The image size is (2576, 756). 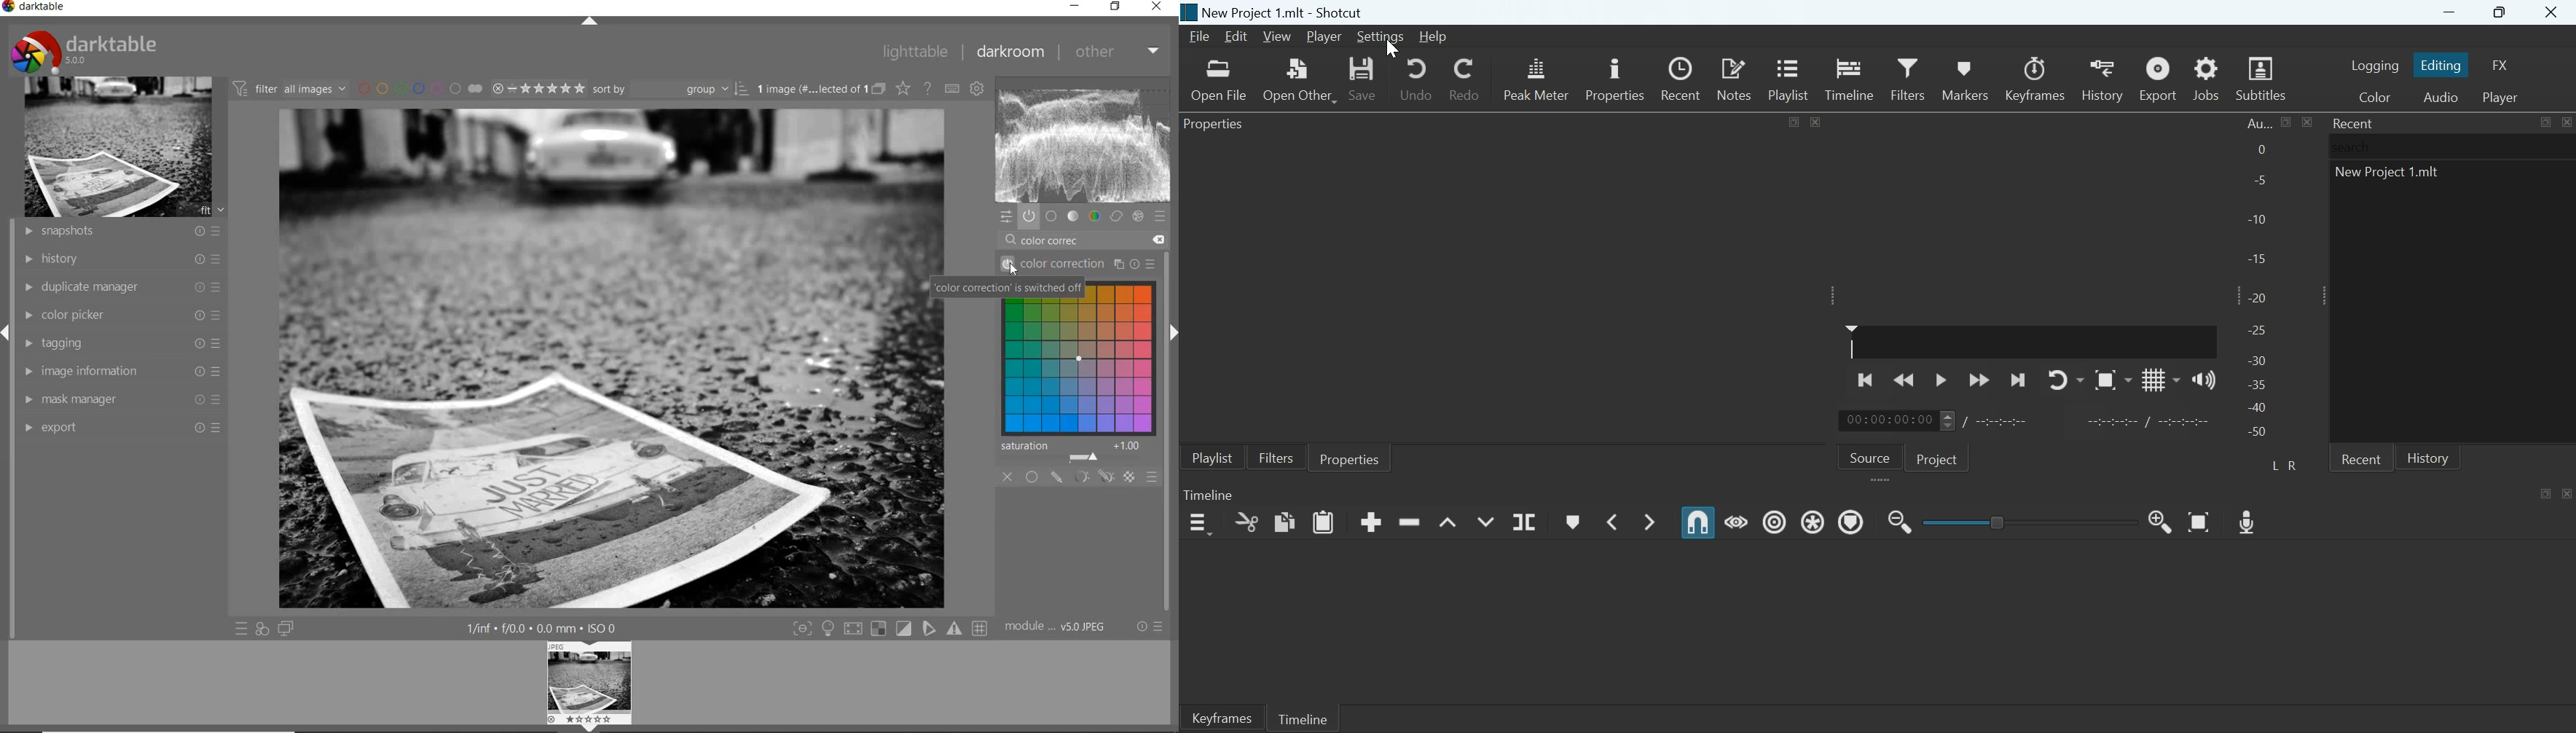 What do you see at coordinates (2355, 123) in the screenshot?
I see `Recent` at bounding box center [2355, 123].